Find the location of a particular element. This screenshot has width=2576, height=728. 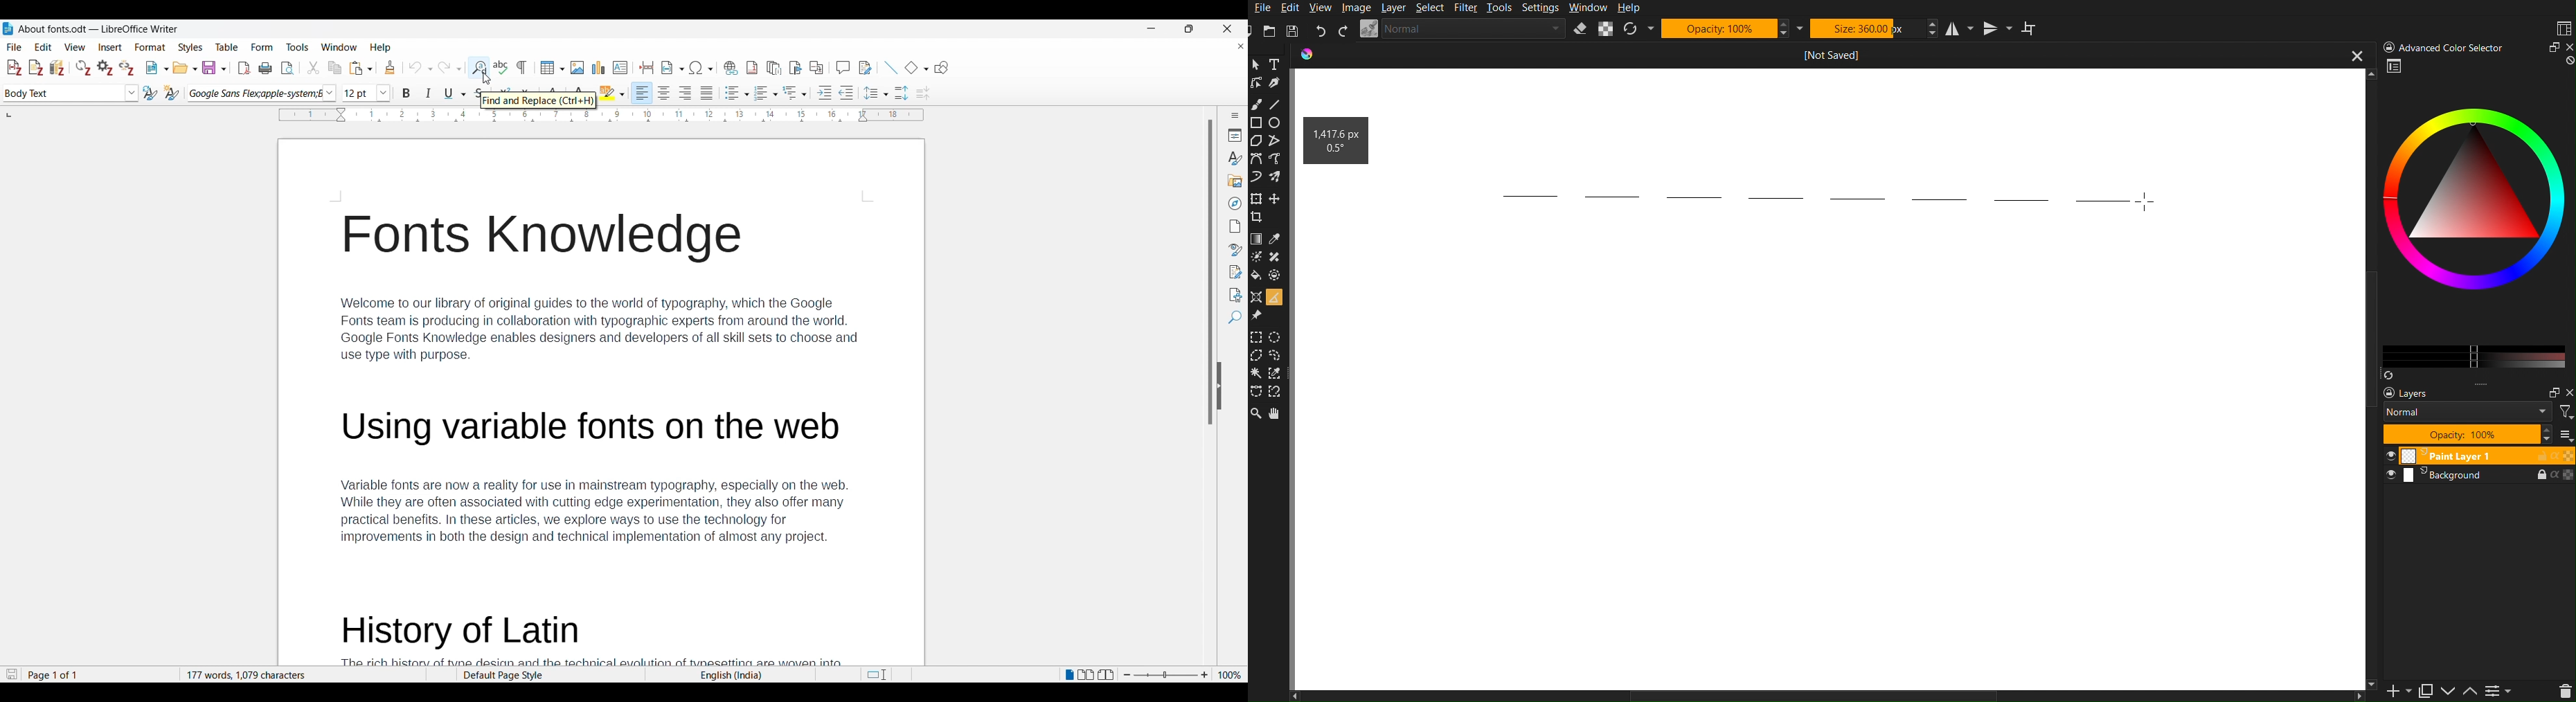

Bezier Curve is located at coordinates (1278, 158).